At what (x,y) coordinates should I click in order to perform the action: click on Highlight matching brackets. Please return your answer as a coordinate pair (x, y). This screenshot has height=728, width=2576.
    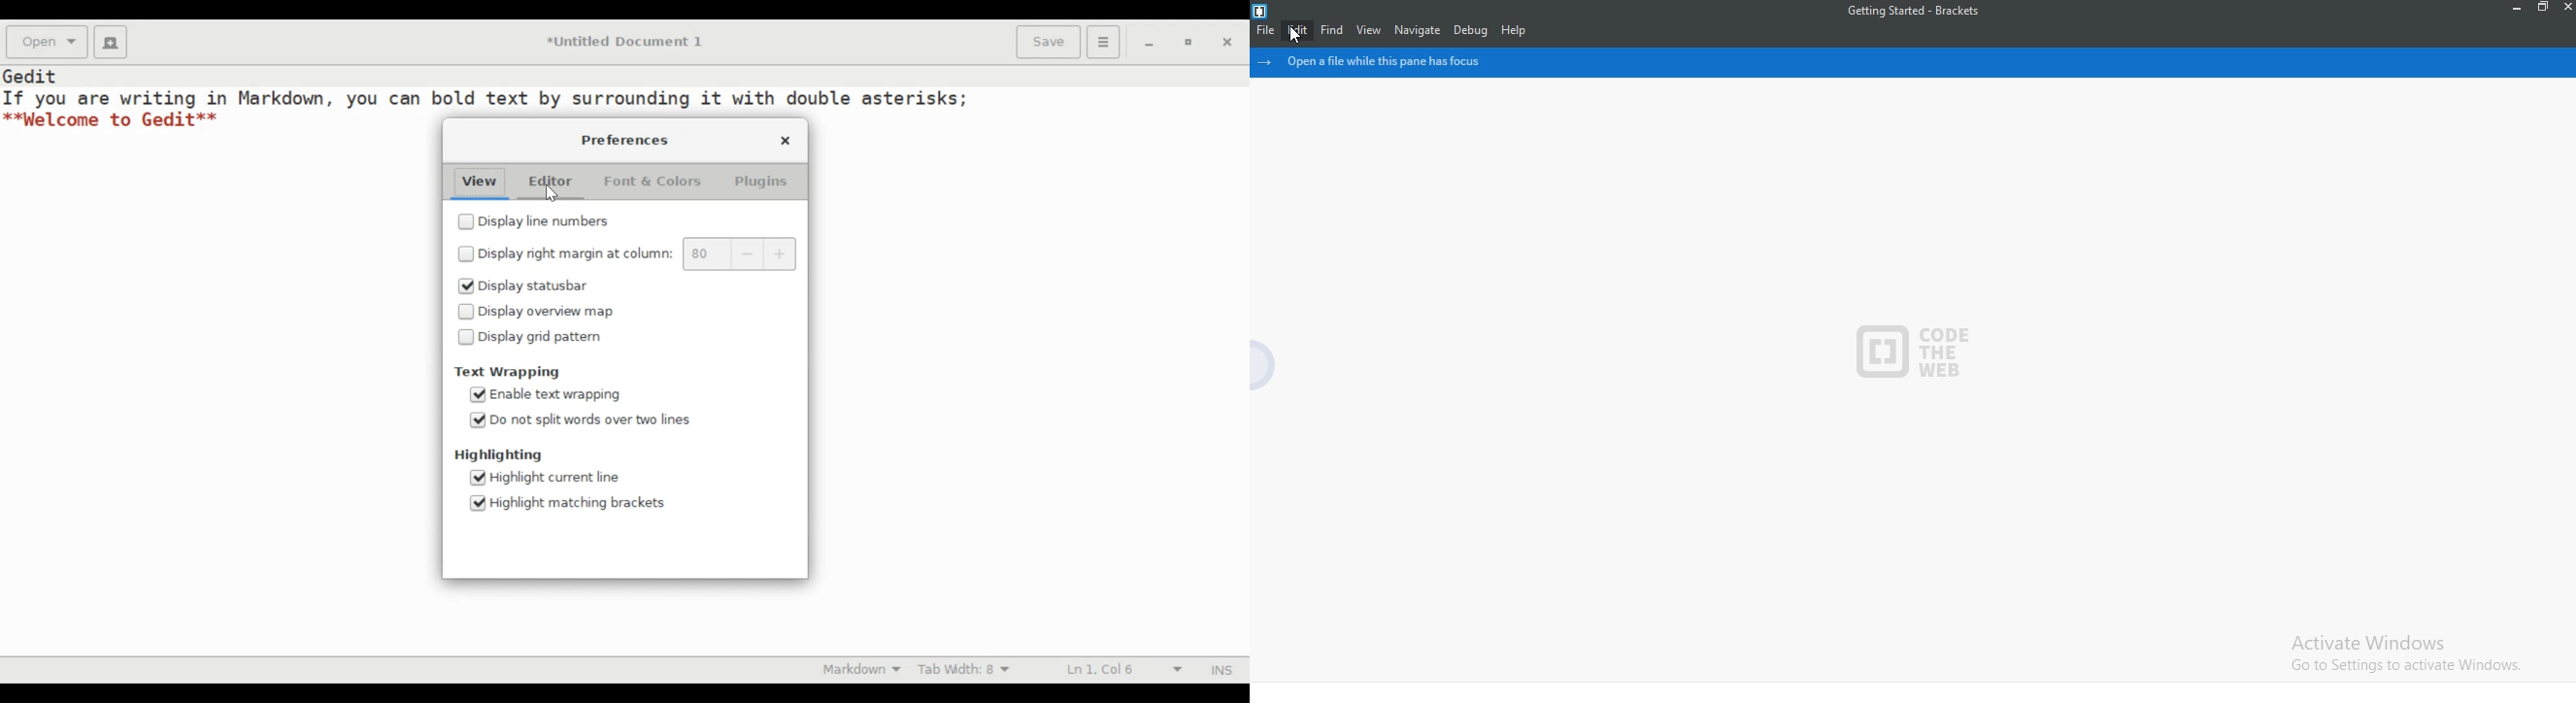
    Looking at the image, I should click on (581, 503).